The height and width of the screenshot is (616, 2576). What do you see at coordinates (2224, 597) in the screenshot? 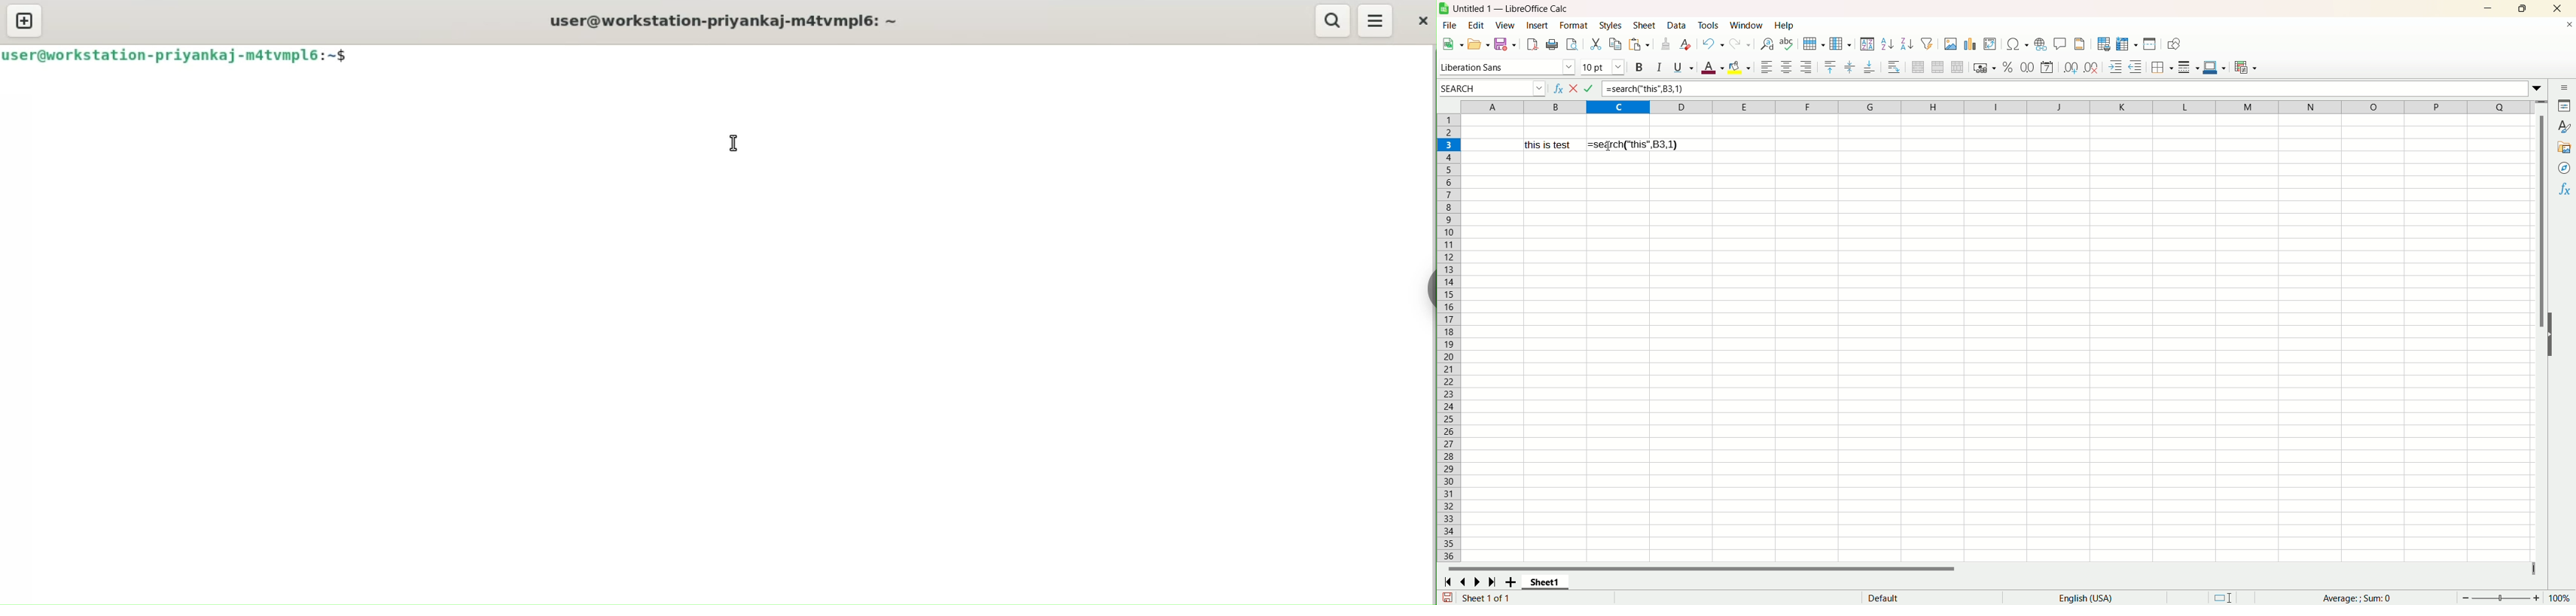
I see `standard selection` at bounding box center [2224, 597].